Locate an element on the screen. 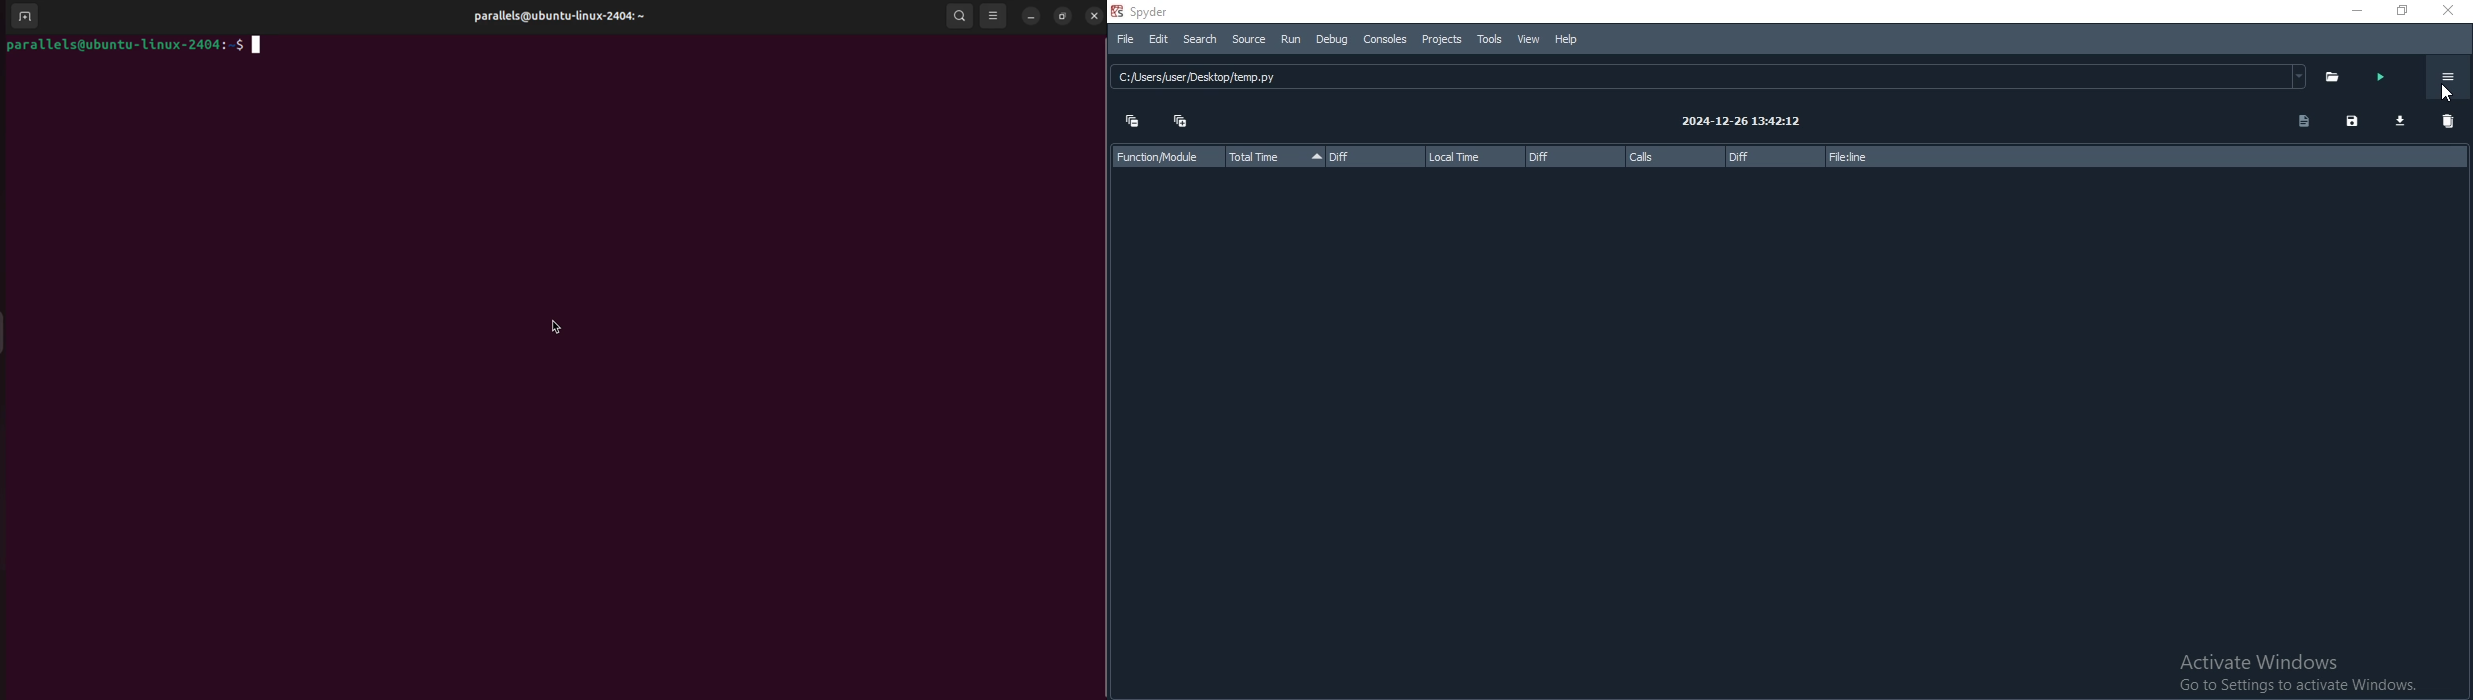 Image resolution: width=2492 pixels, height=700 pixels. Help is located at coordinates (1569, 39).